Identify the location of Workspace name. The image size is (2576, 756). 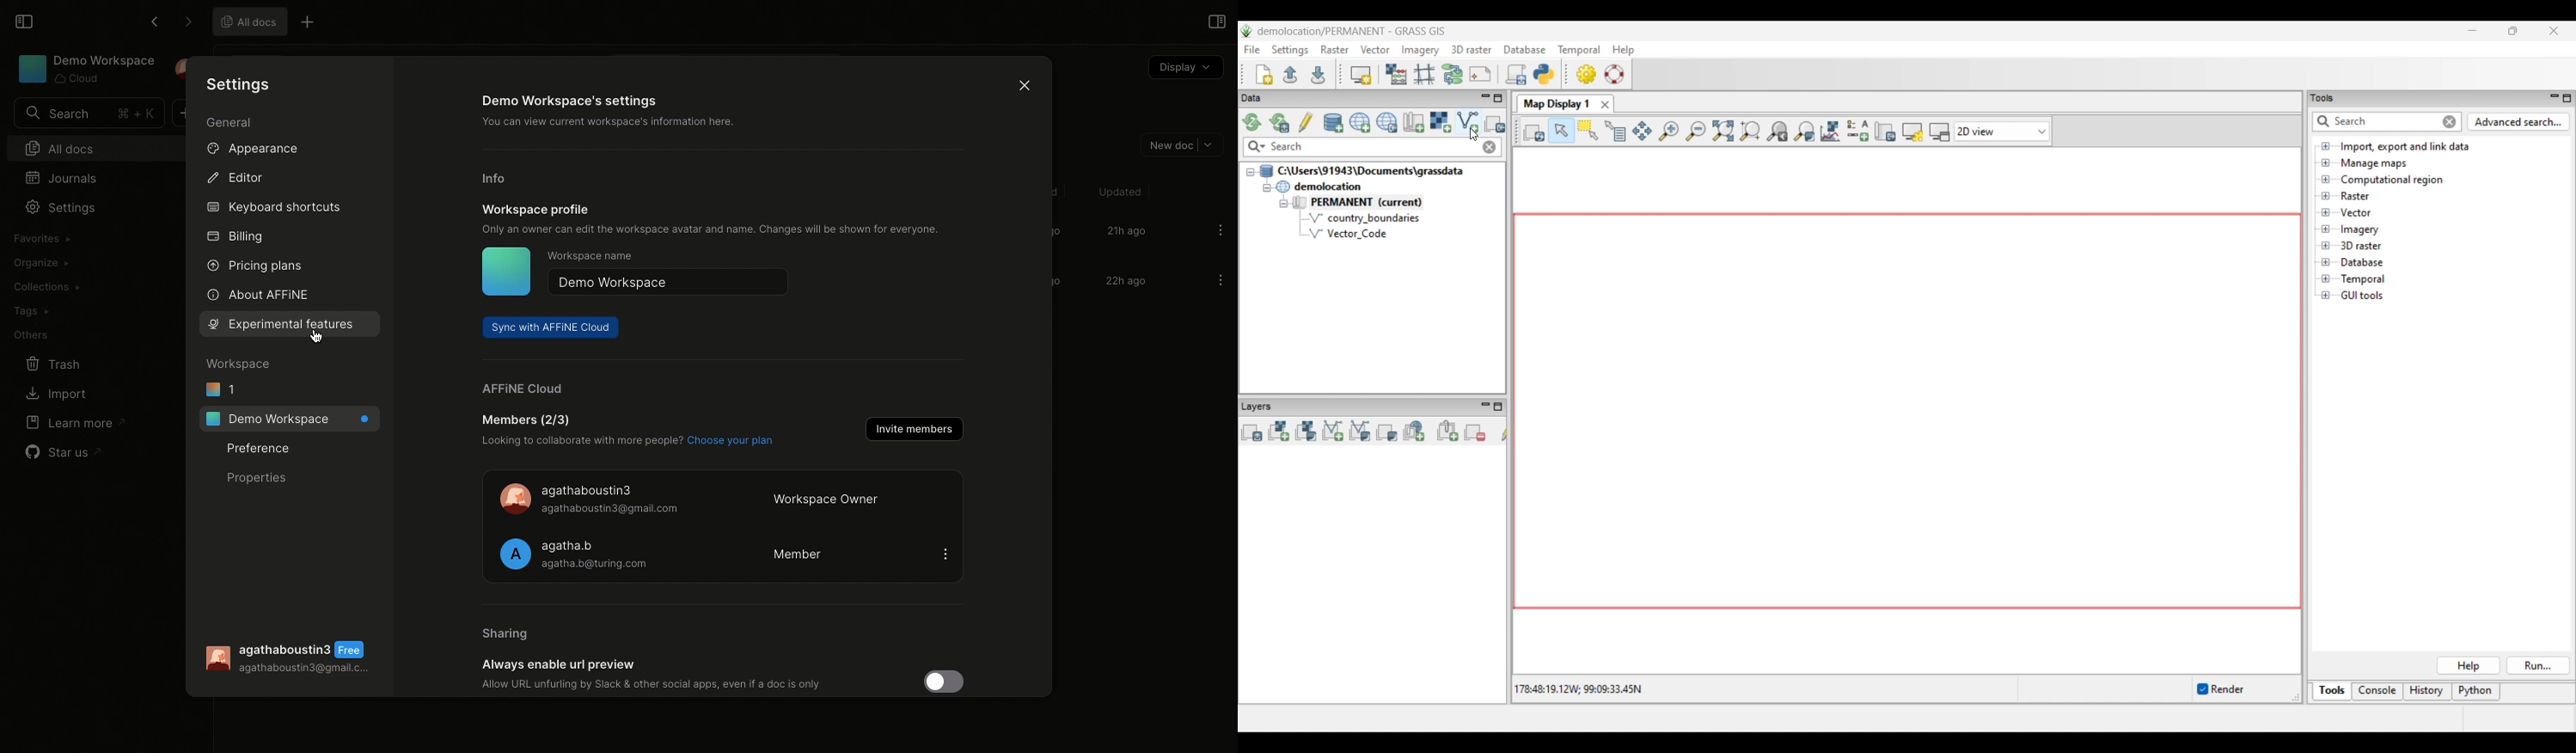
(592, 258).